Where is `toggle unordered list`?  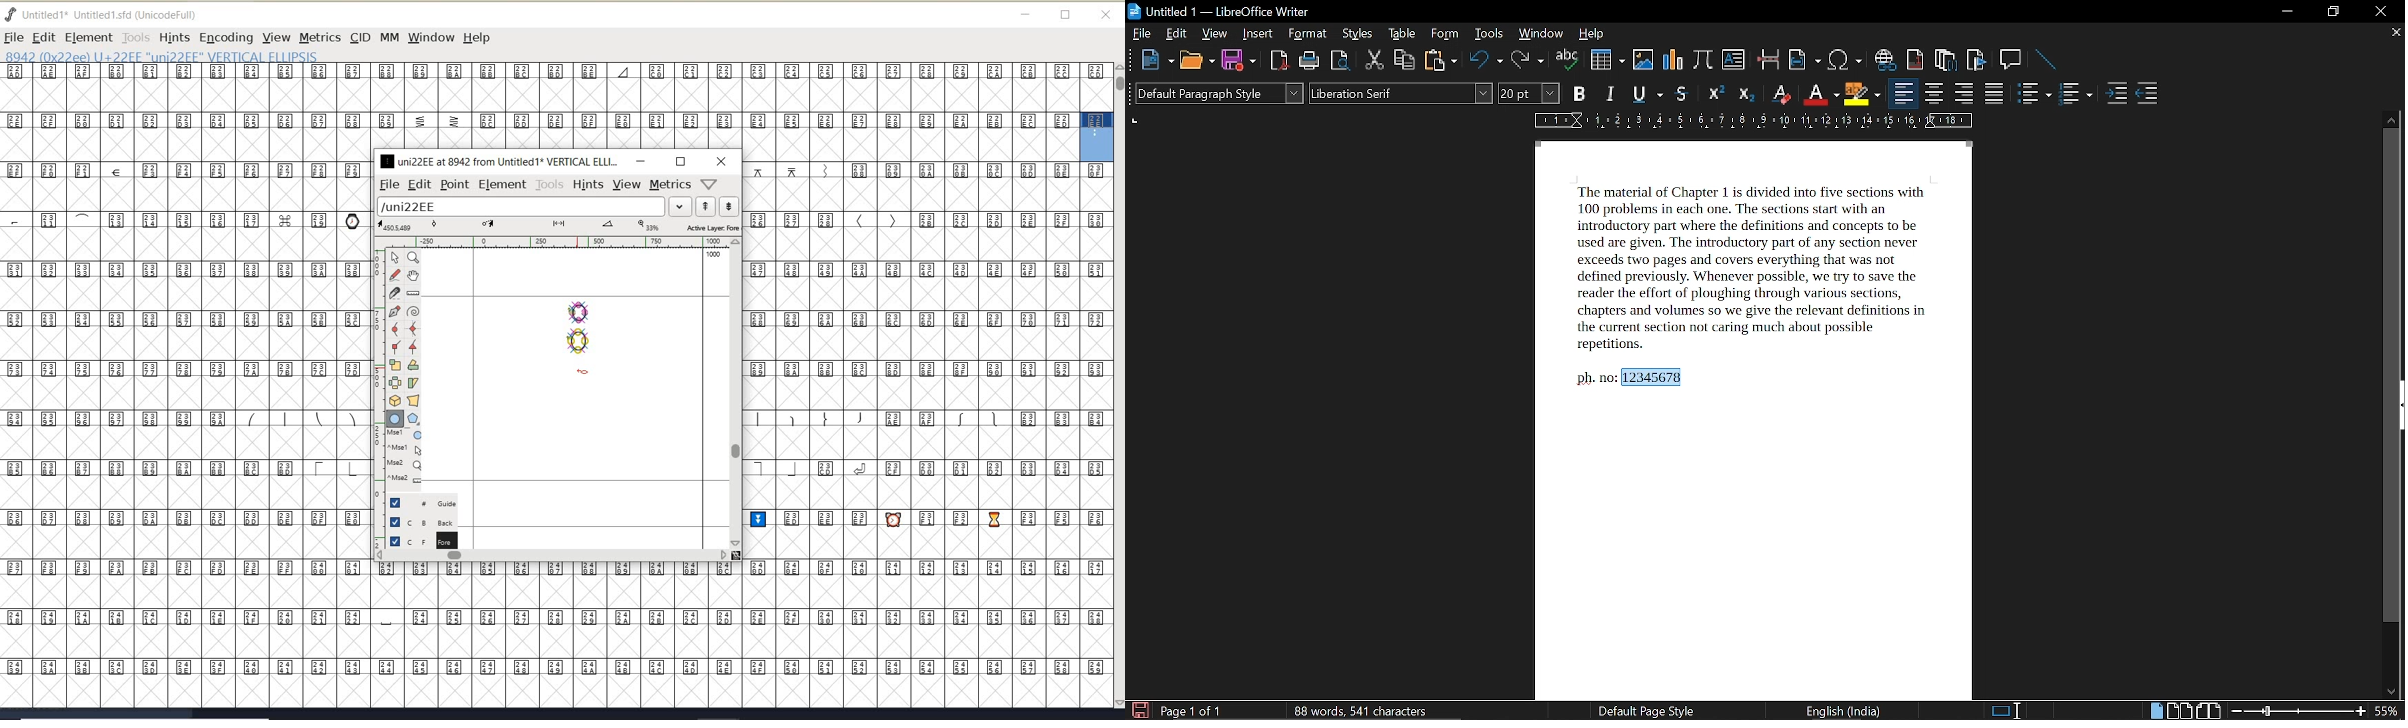 toggle unordered list is located at coordinates (2034, 96).